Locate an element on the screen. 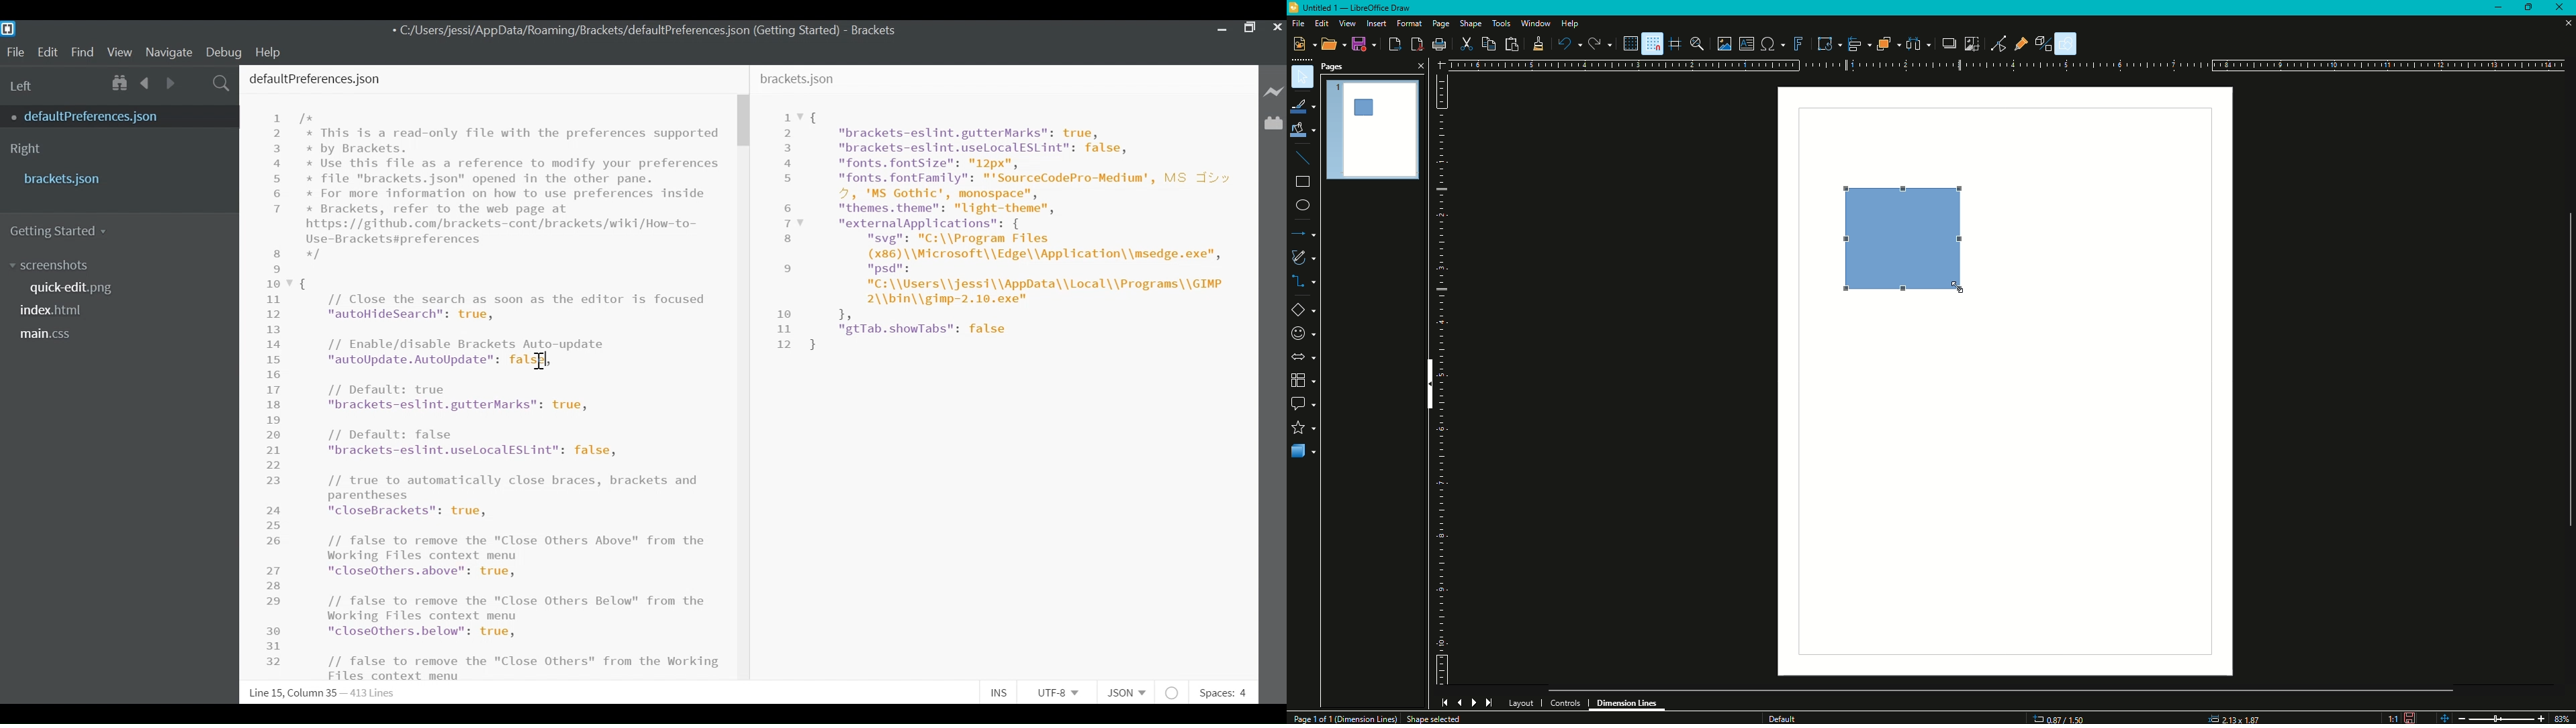  Transformations is located at coordinates (1824, 42).